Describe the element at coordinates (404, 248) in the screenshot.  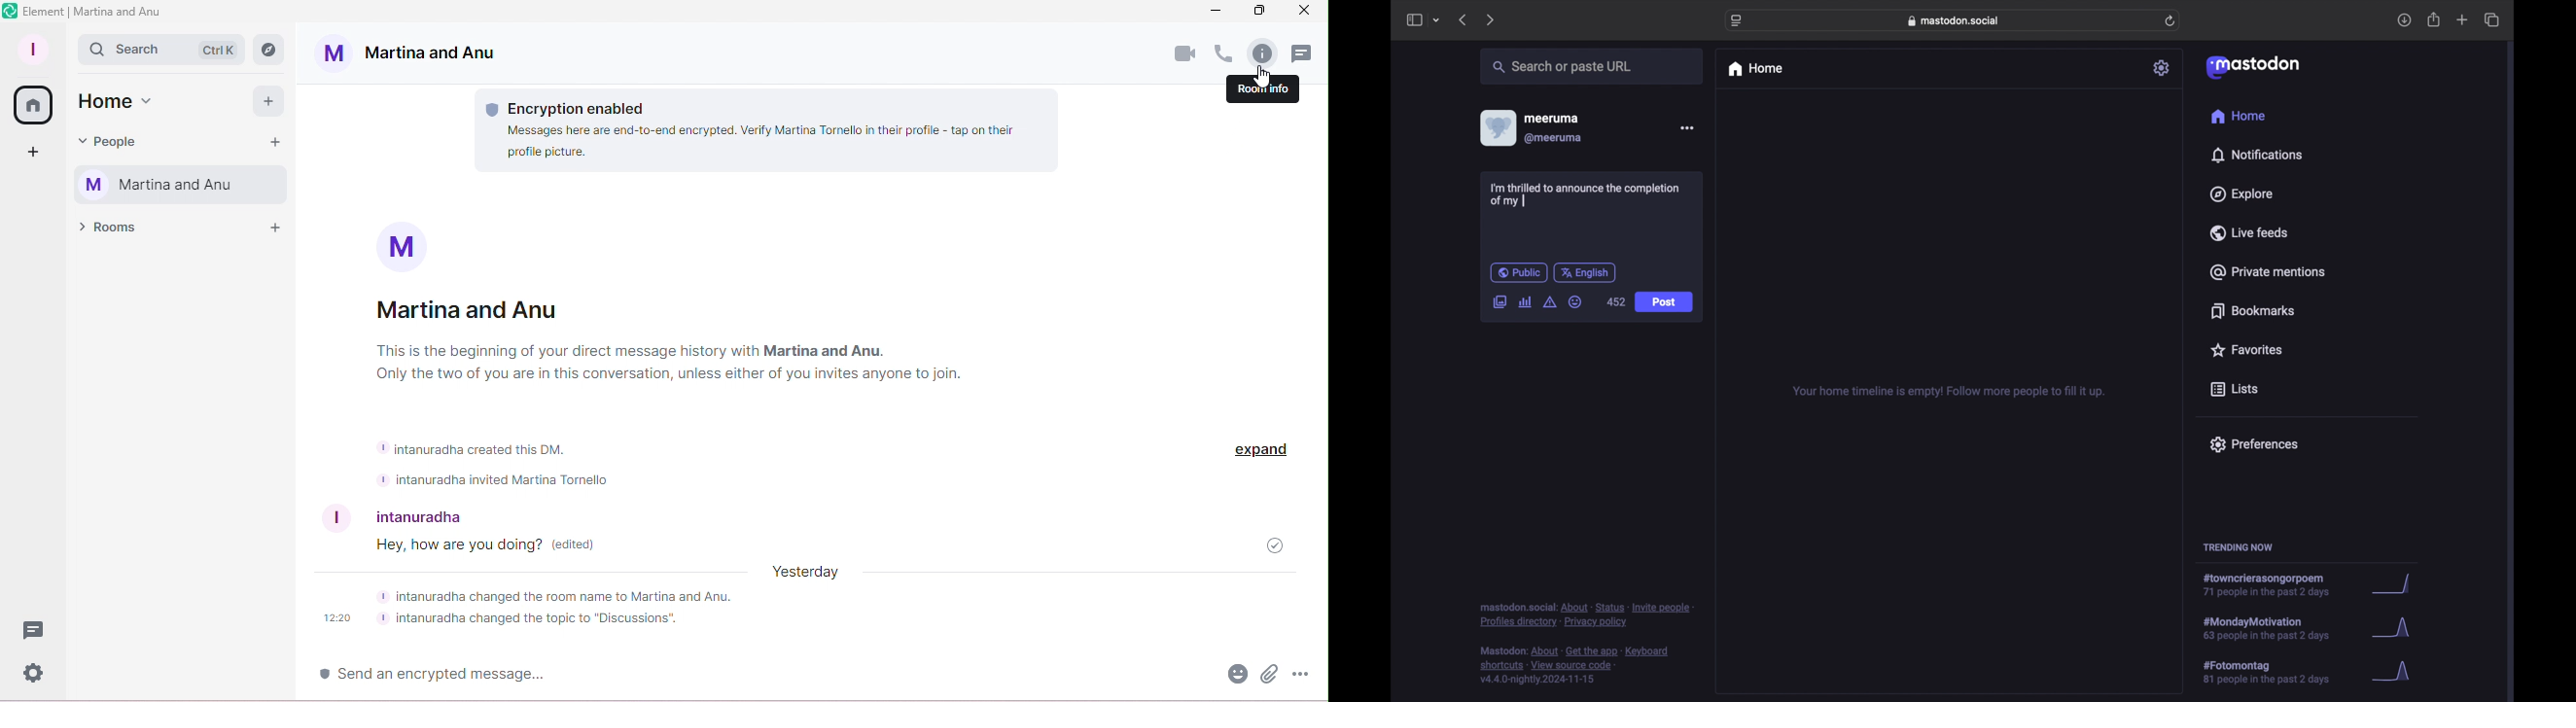
I see `picture` at that location.